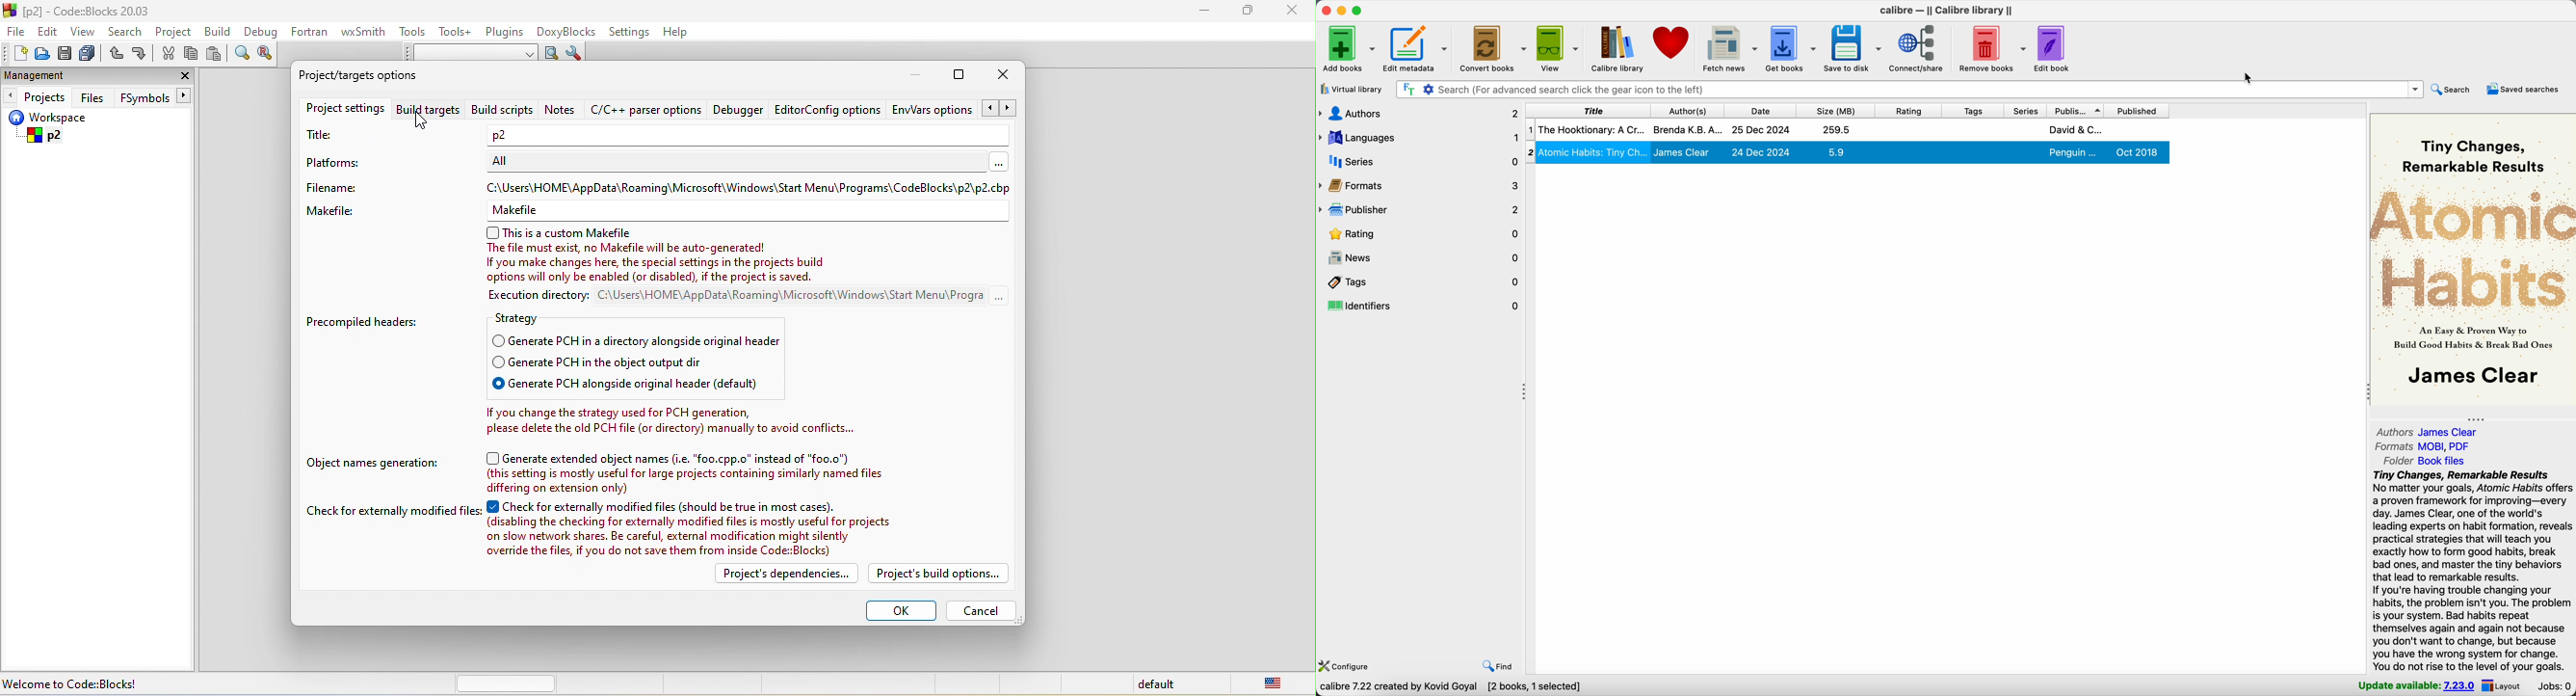 Image resolution: width=2576 pixels, height=700 pixels. I want to click on close Calibre, so click(1325, 9).